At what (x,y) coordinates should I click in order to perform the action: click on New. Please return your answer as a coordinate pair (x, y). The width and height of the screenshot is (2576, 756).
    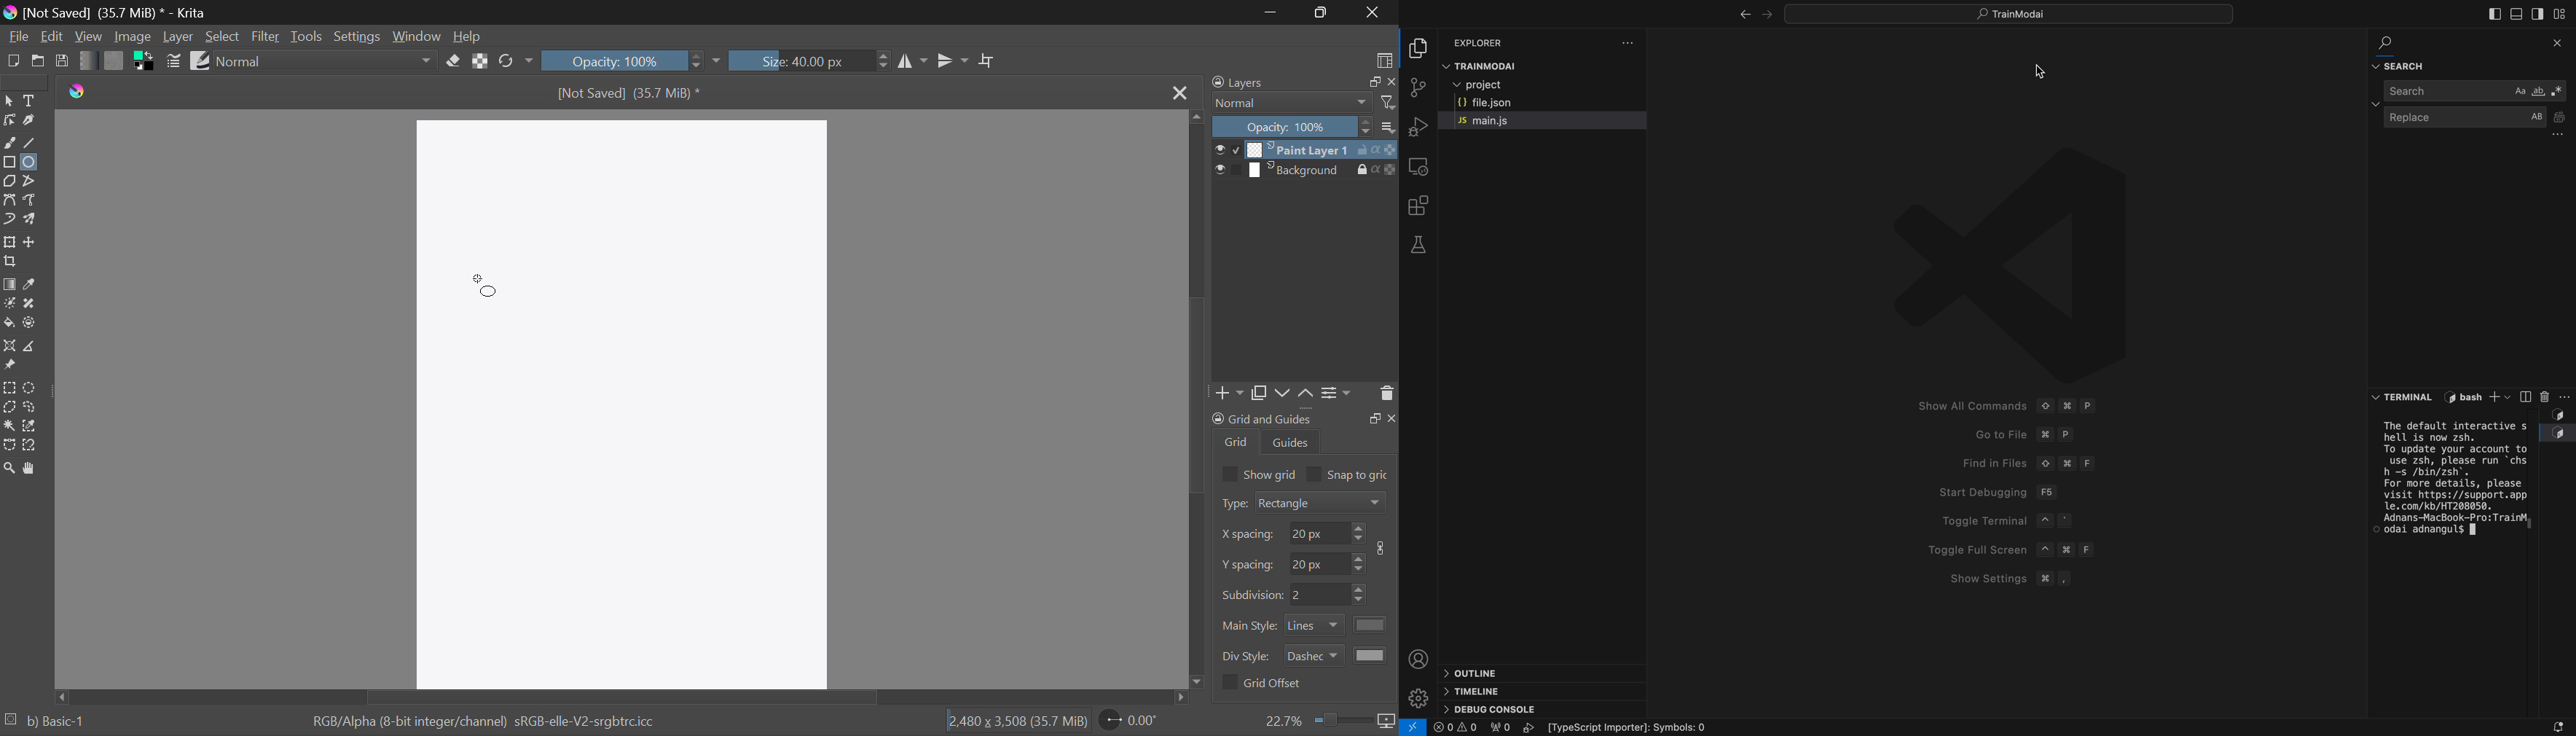
    Looking at the image, I should click on (13, 61).